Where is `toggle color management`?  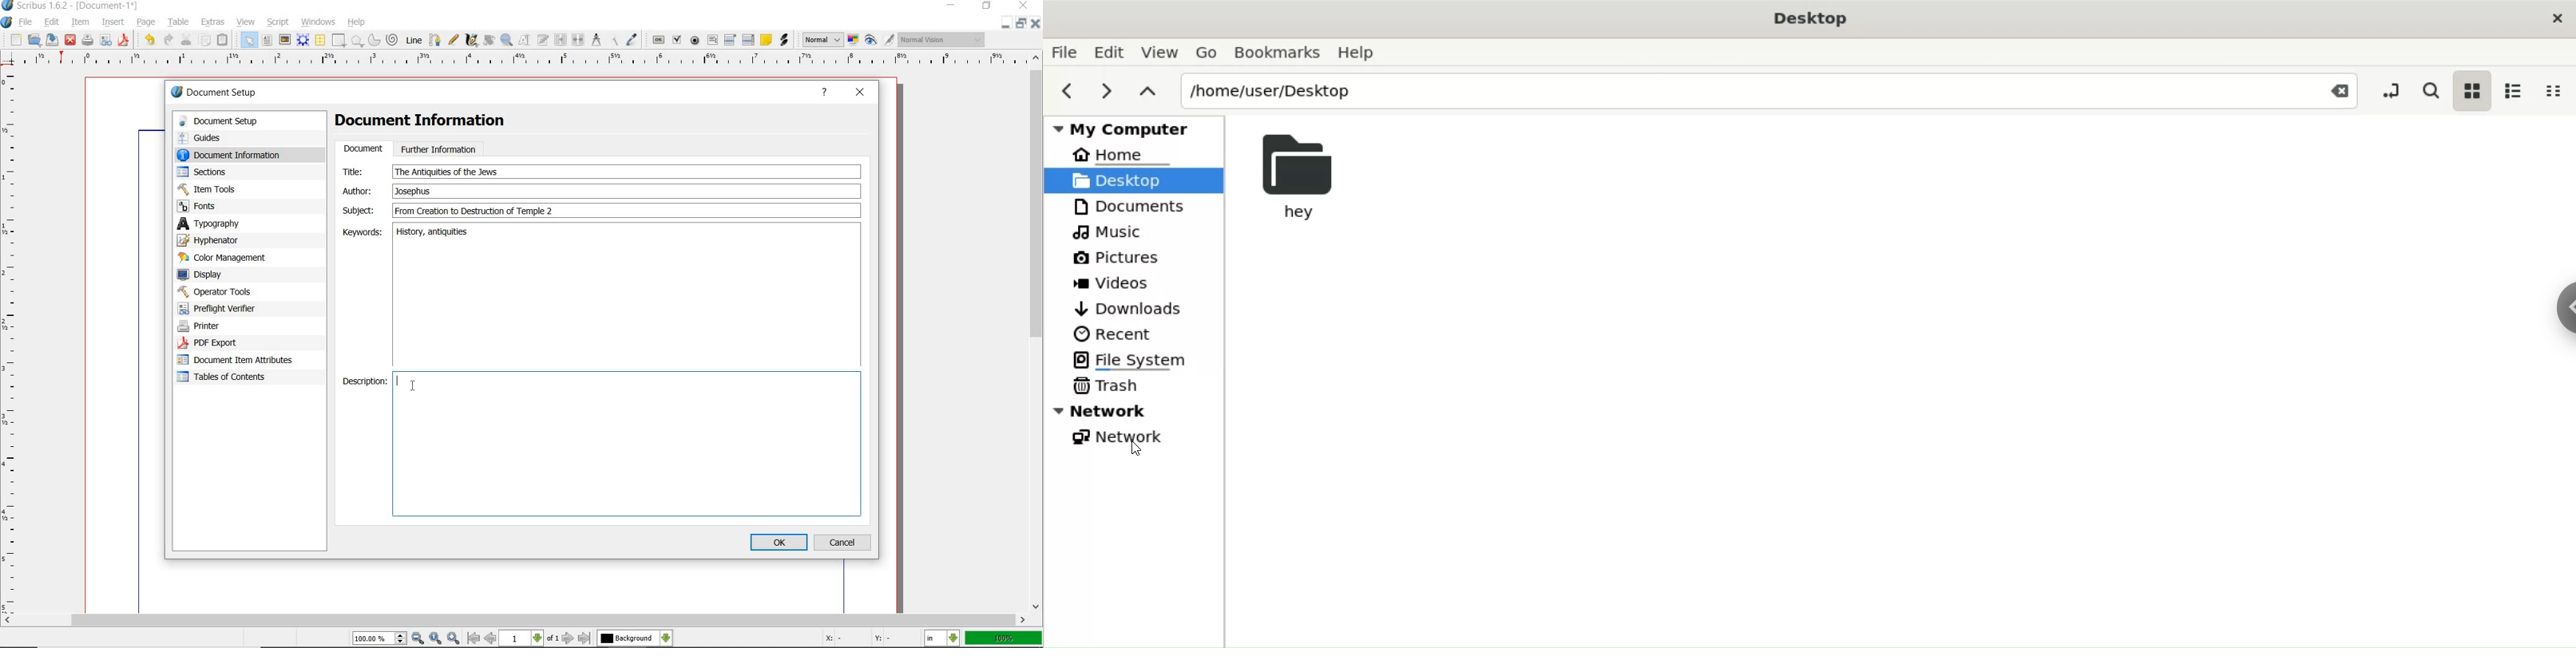 toggle color management is located at coordinates (853, 40).